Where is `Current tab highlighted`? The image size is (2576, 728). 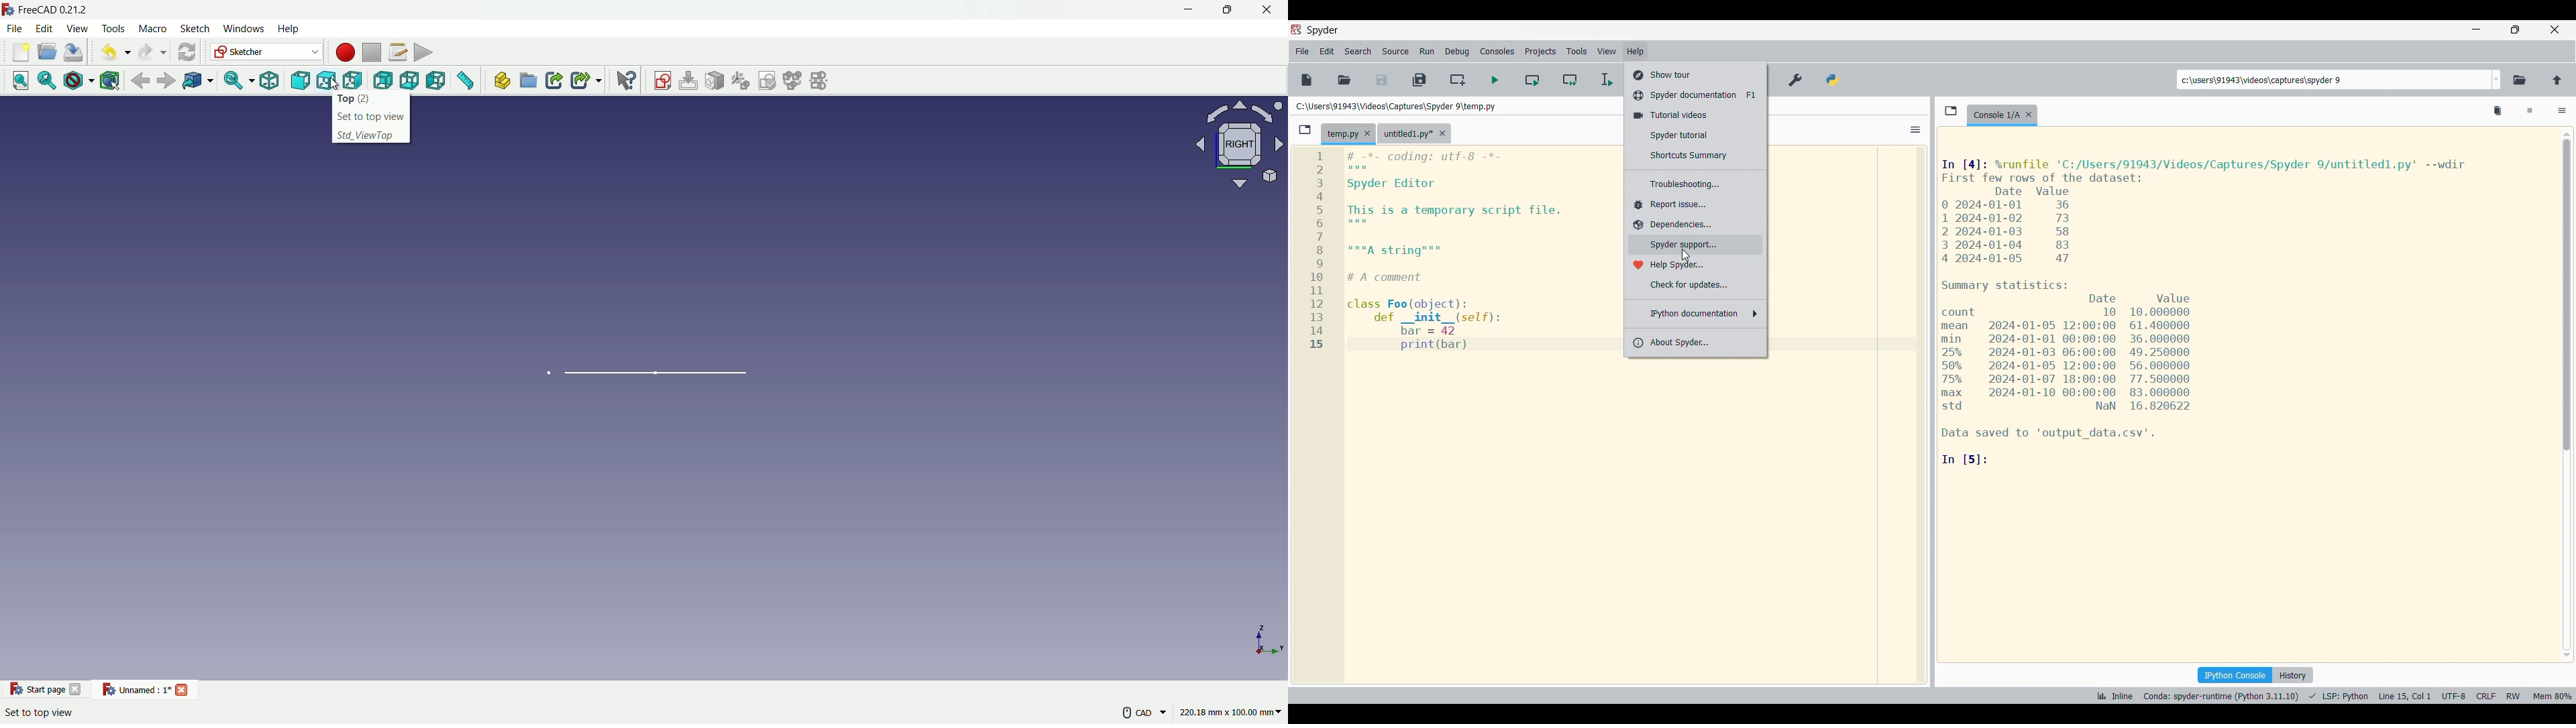 Current tab highlighted is located at coordinates (1342, 134).